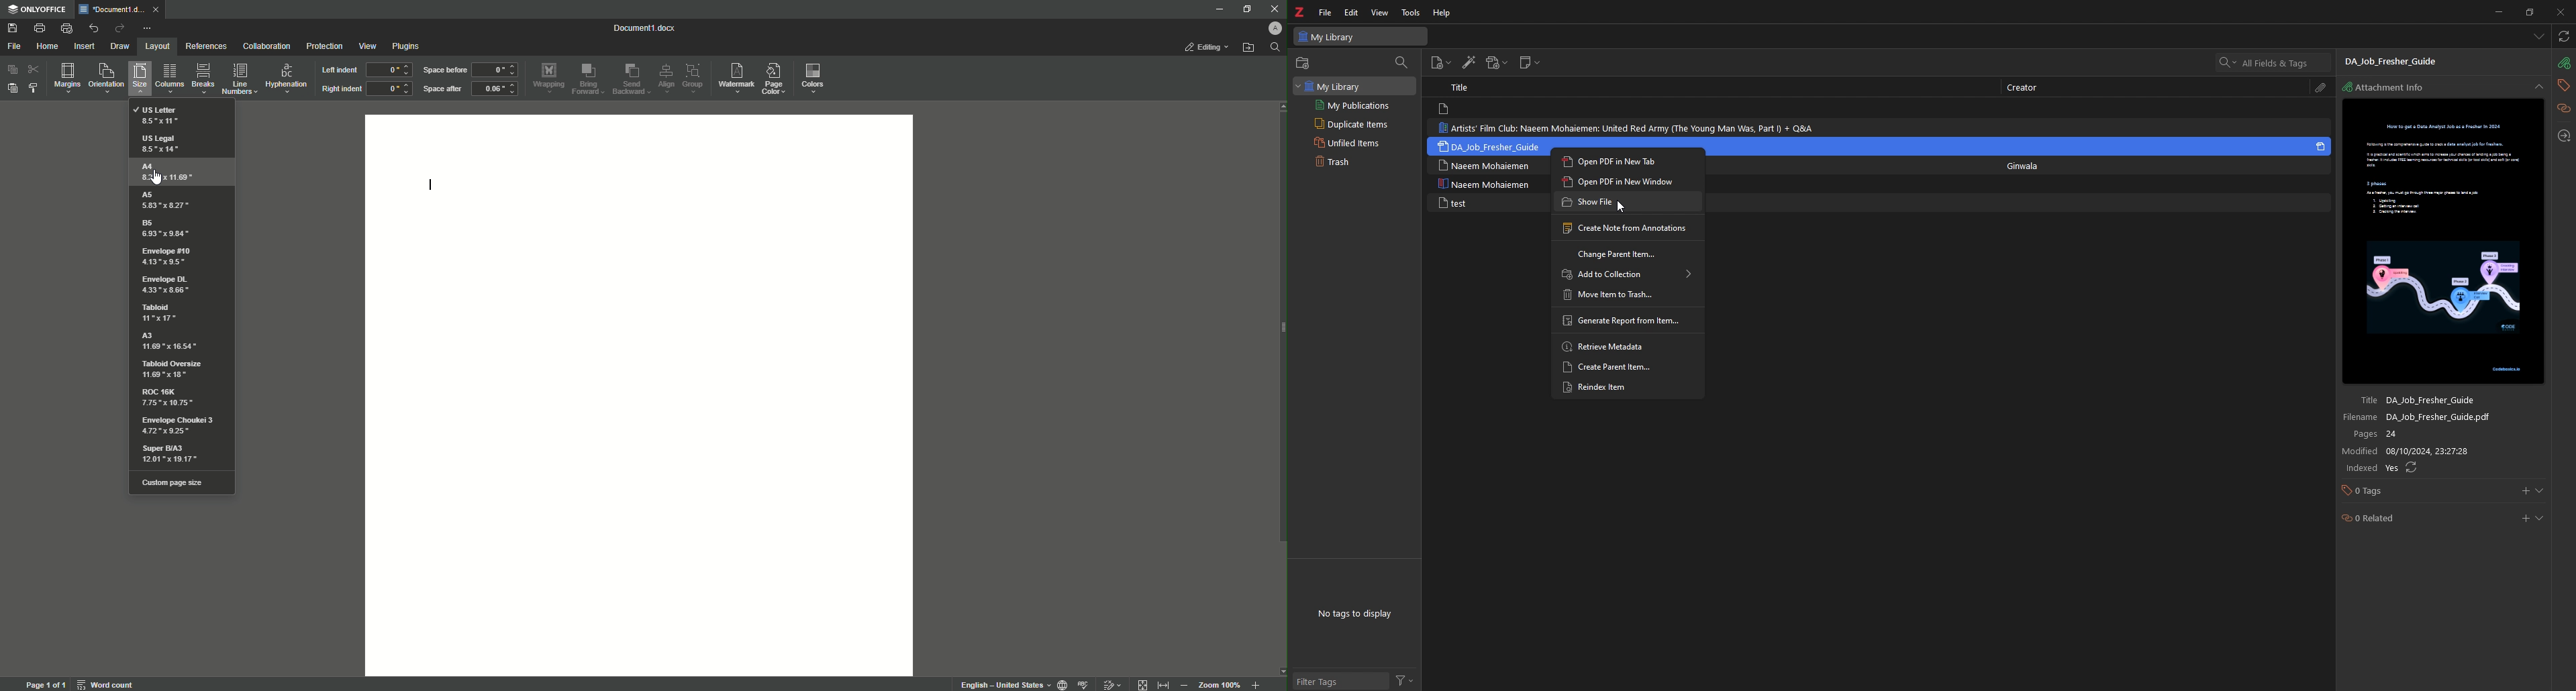 This screenshot has width=2576, height=700. I want to click on Space before, so click(444, 70).